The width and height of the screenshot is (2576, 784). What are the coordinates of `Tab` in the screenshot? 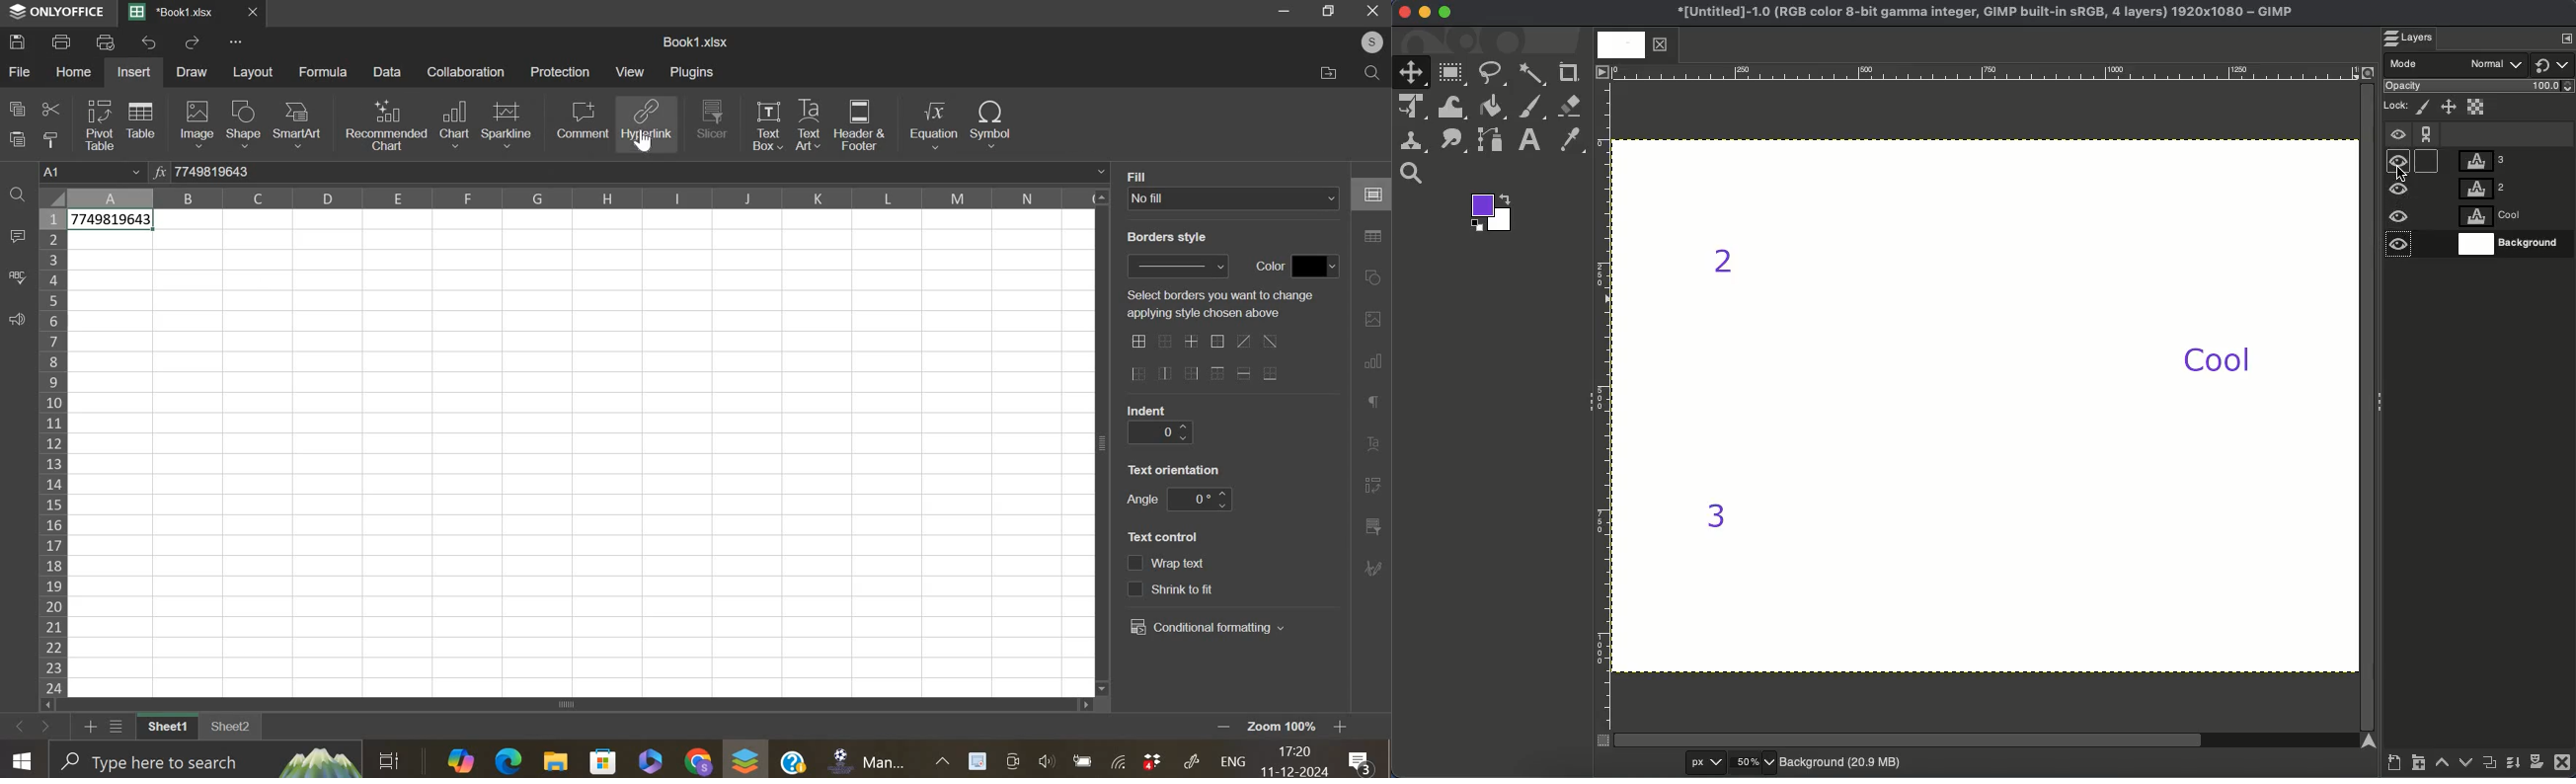 It's located at (1631, 45).